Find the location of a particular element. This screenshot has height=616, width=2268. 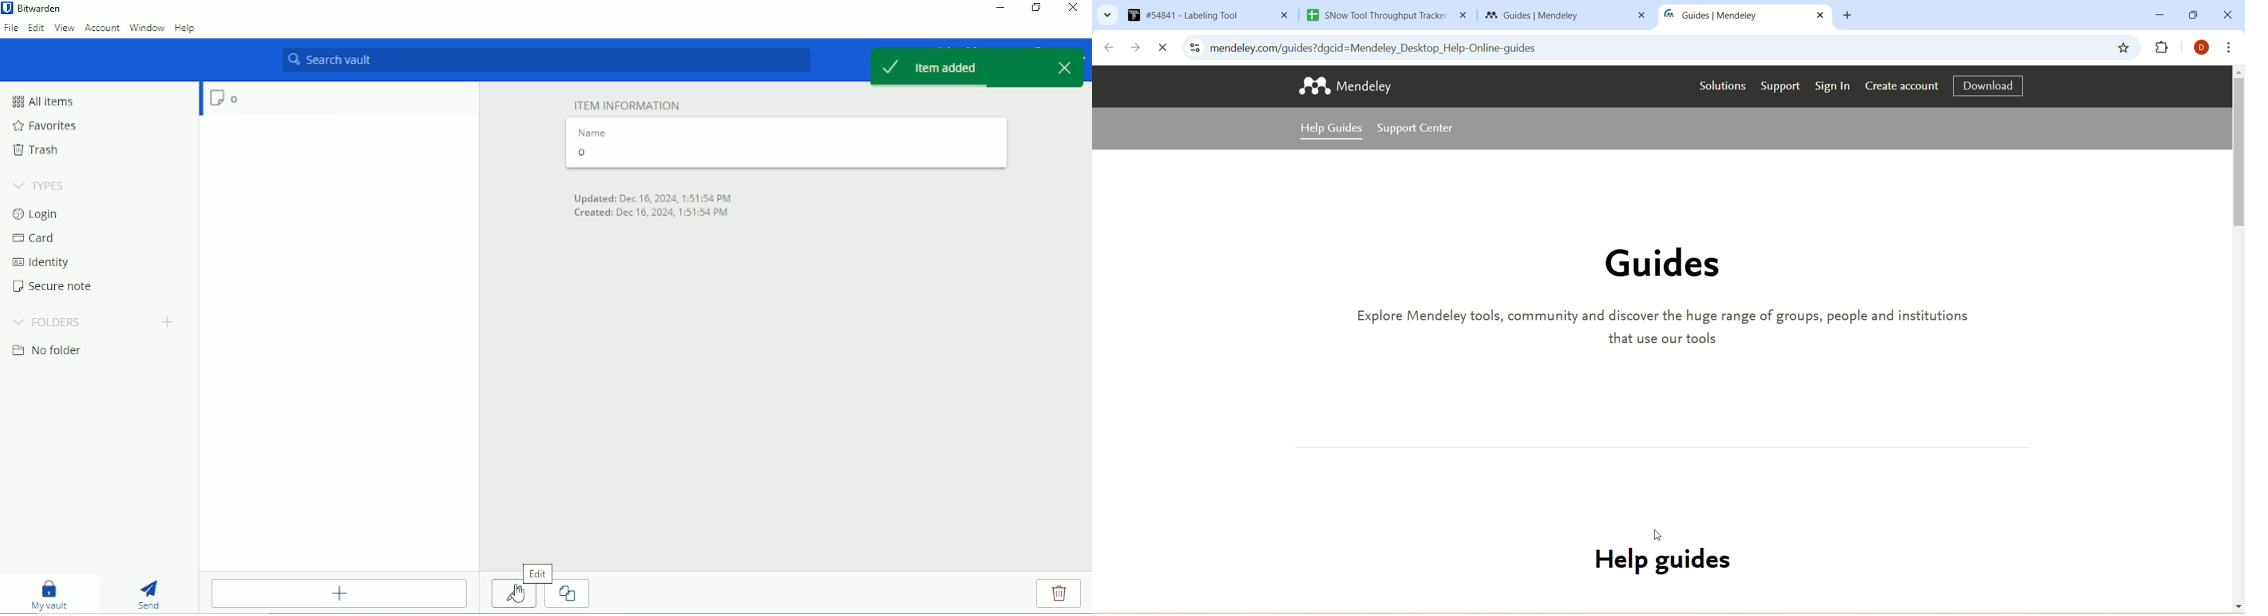

minimize is located at coordinates (2157, 17).